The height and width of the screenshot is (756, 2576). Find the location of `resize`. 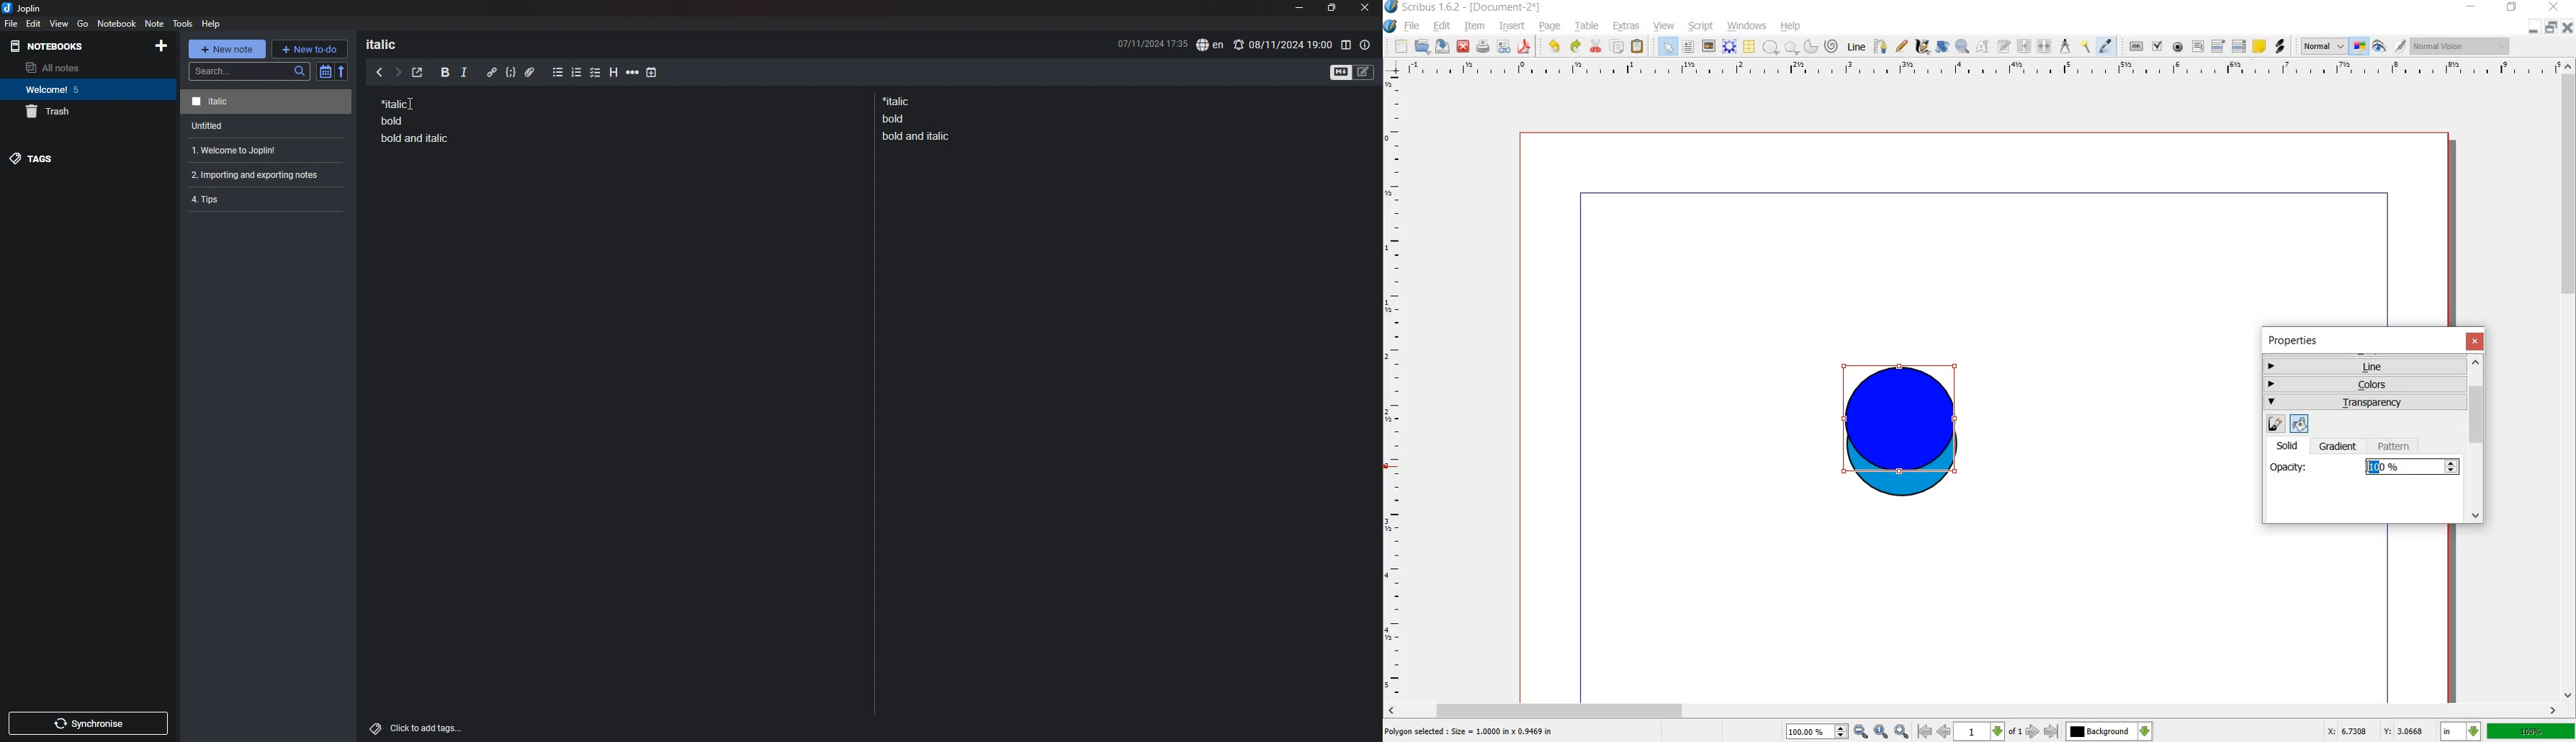

resize is located at coordinates (1331, 8).